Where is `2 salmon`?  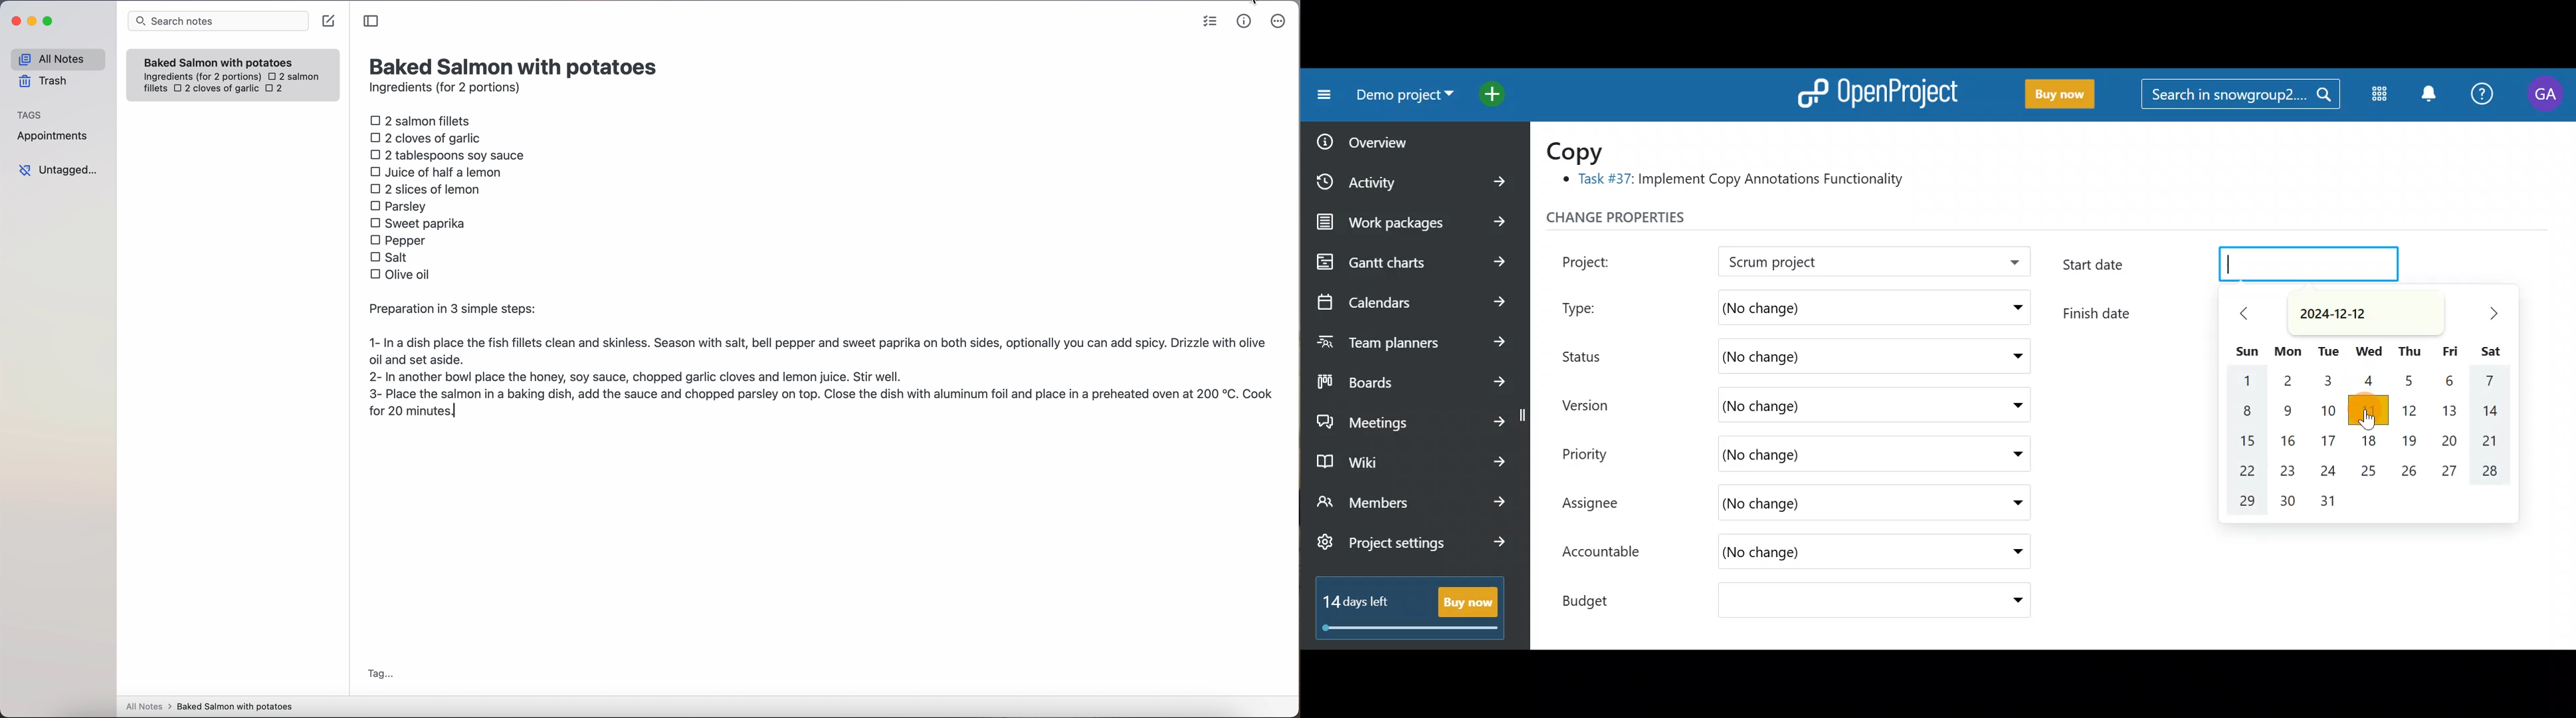
2 salmon is located at coordinates (293, 75).